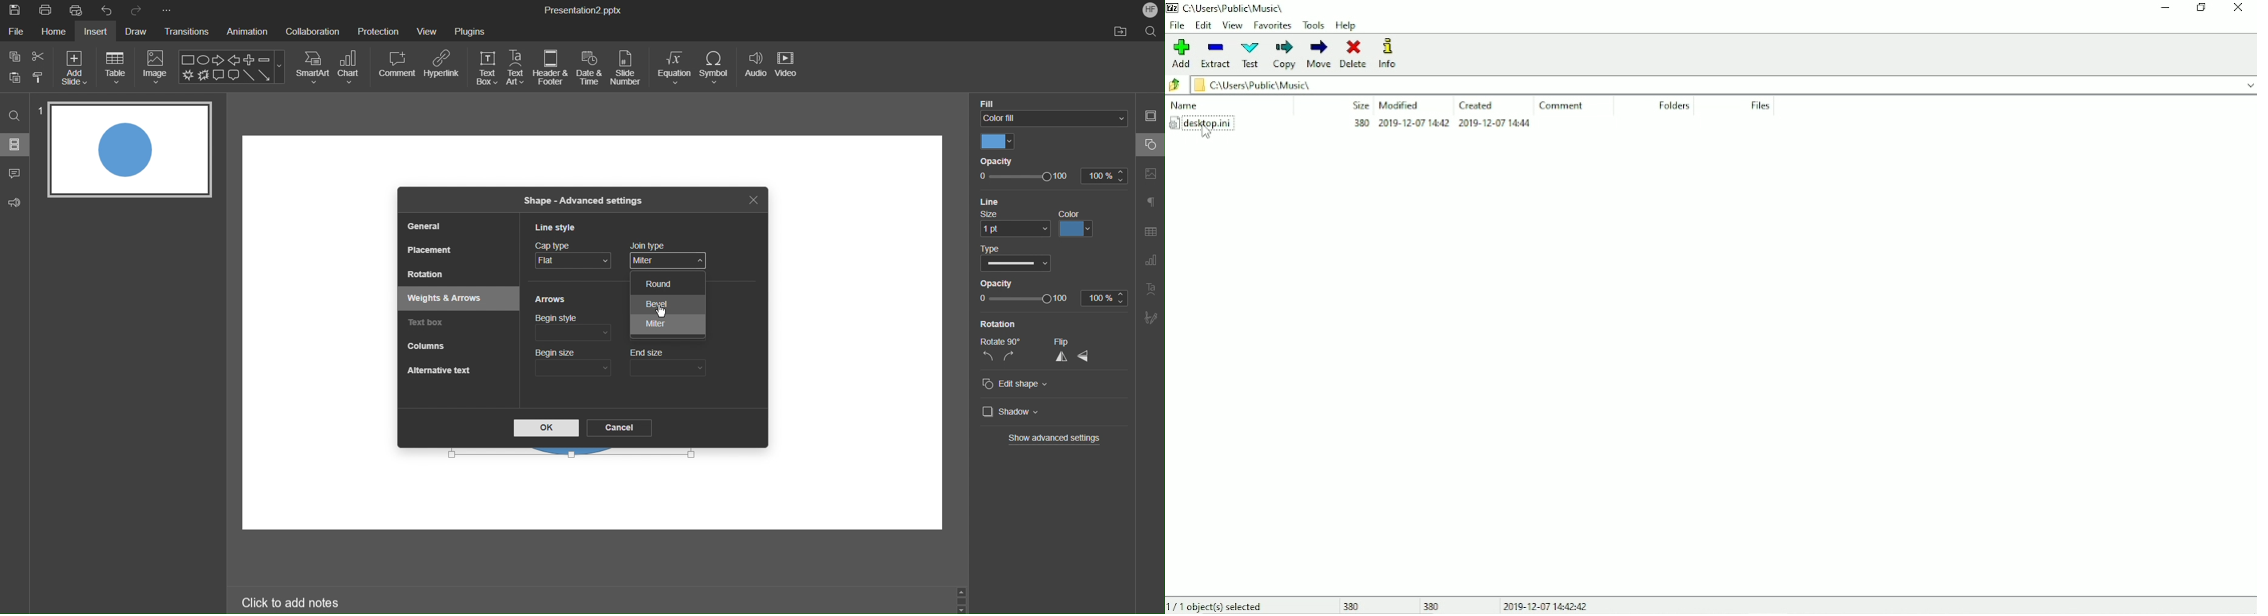  I want to click on End size, so click(671, 362).